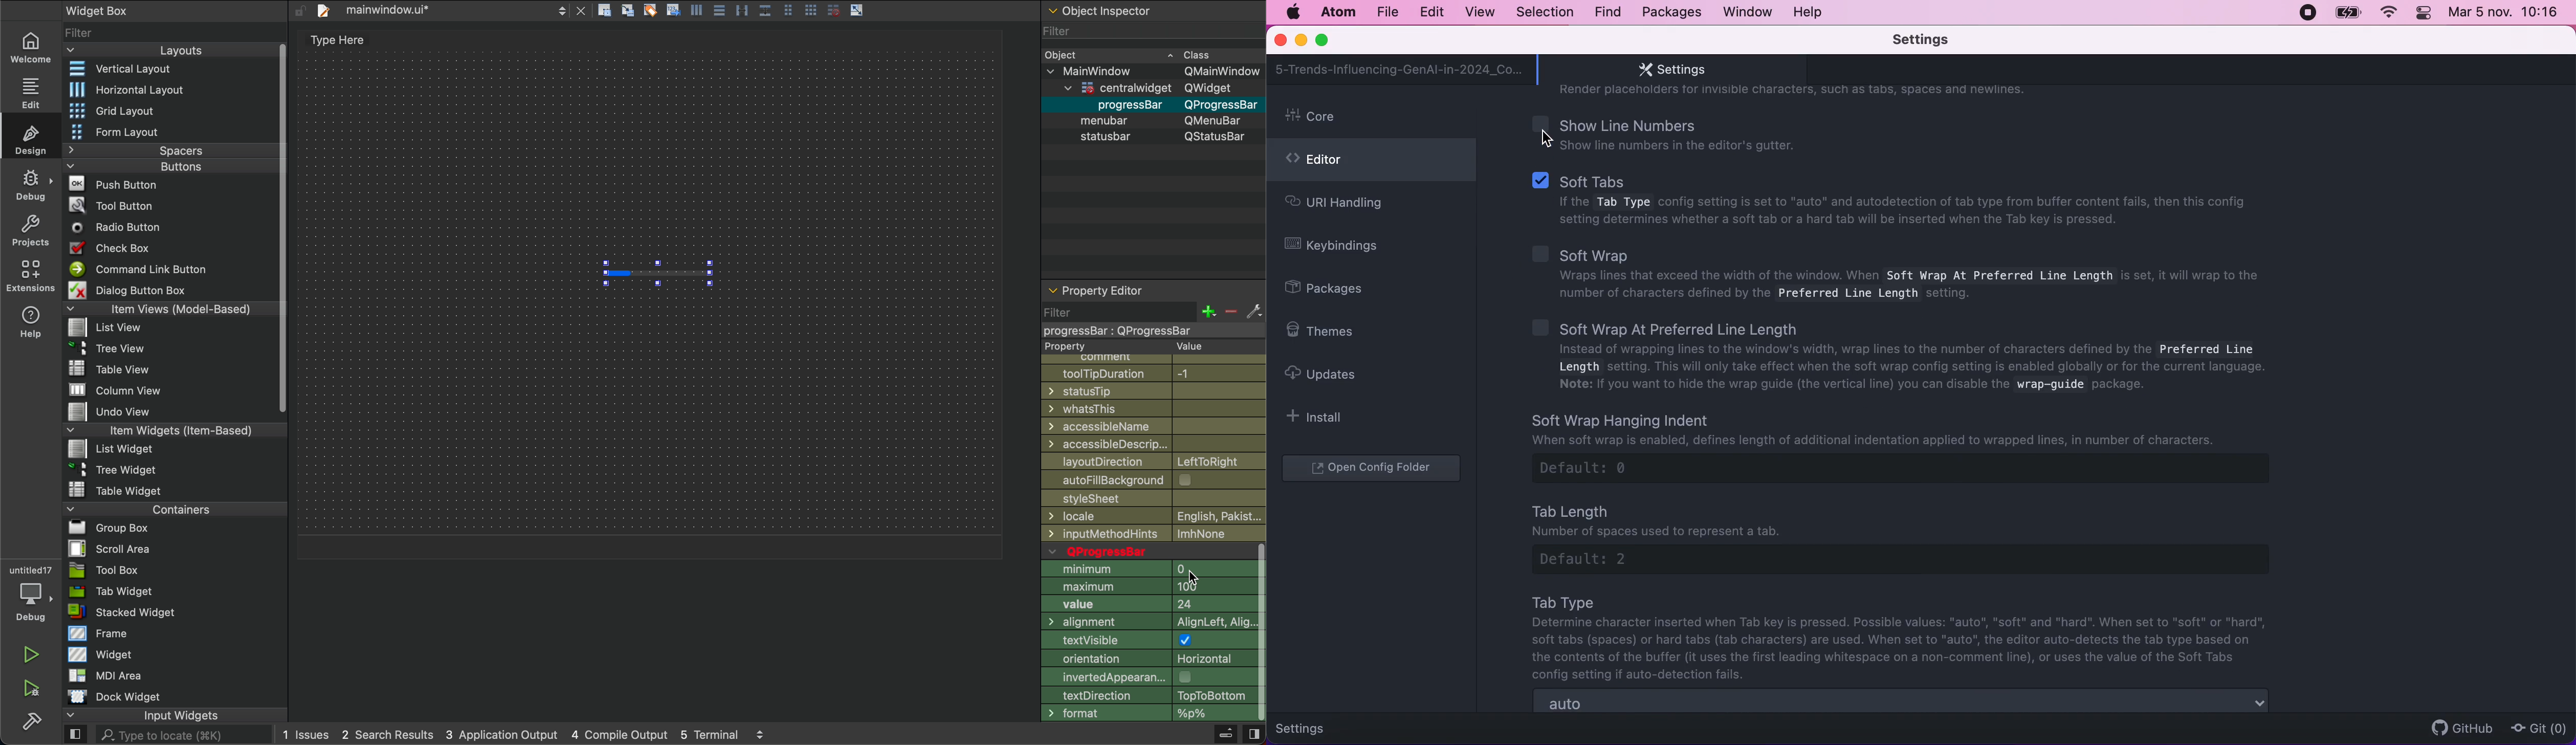 Image resolution: width=2576 pixels, height=756 pixels. Describe the element at coordinates (1194, 577) in the screenshot. I see `cursor` at that location.